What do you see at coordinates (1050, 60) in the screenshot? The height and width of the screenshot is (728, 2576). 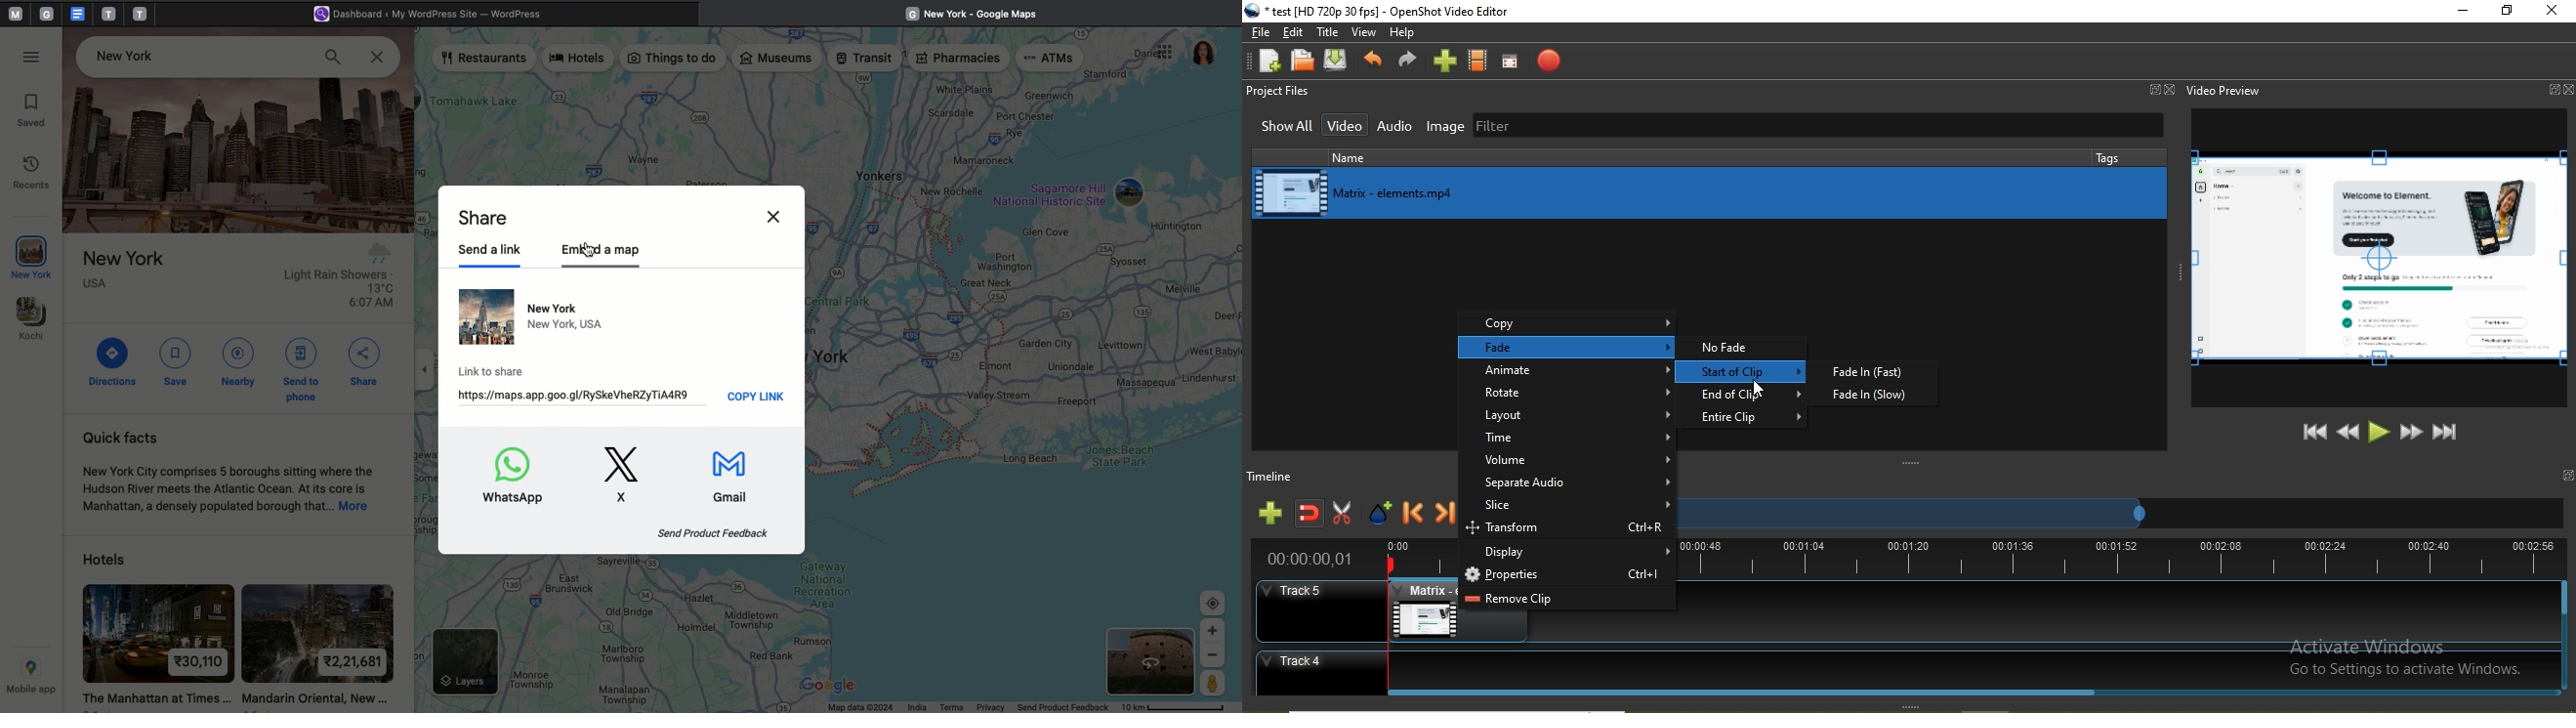 I see `ATMs` at bounding box center [1050, 60].